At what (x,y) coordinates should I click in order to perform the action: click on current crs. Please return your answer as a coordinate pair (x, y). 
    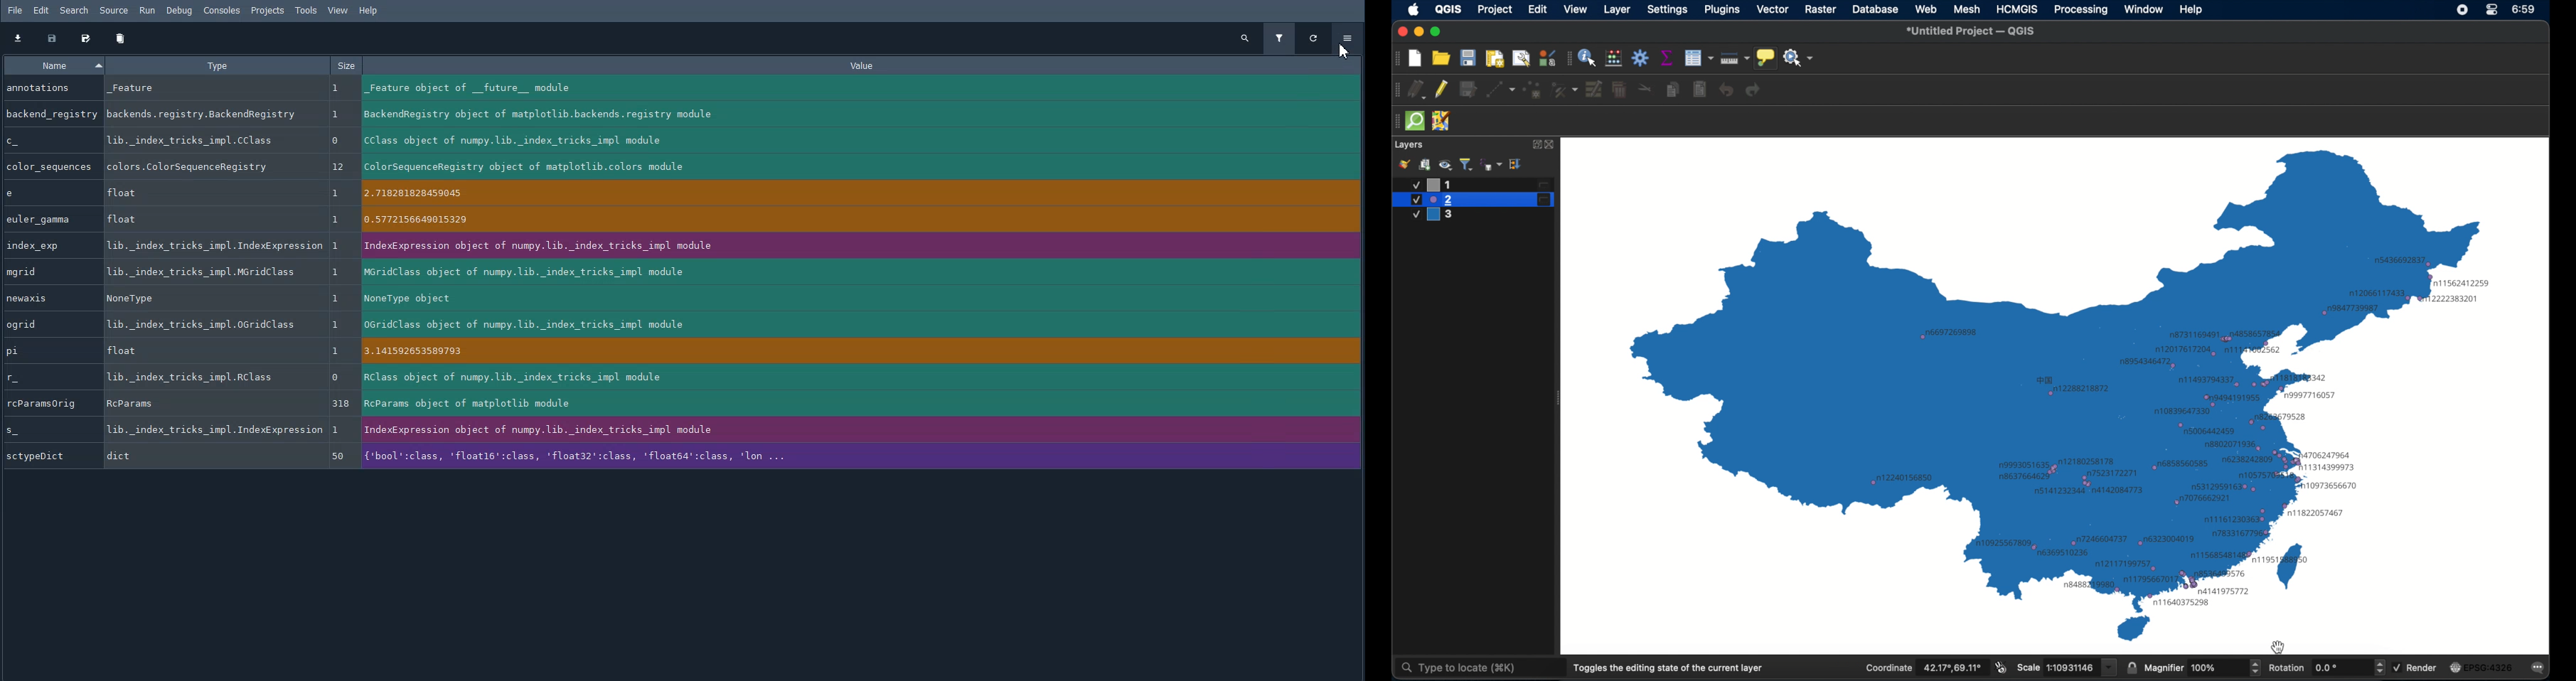
    Looking at the image, I should click on (2482, 666).